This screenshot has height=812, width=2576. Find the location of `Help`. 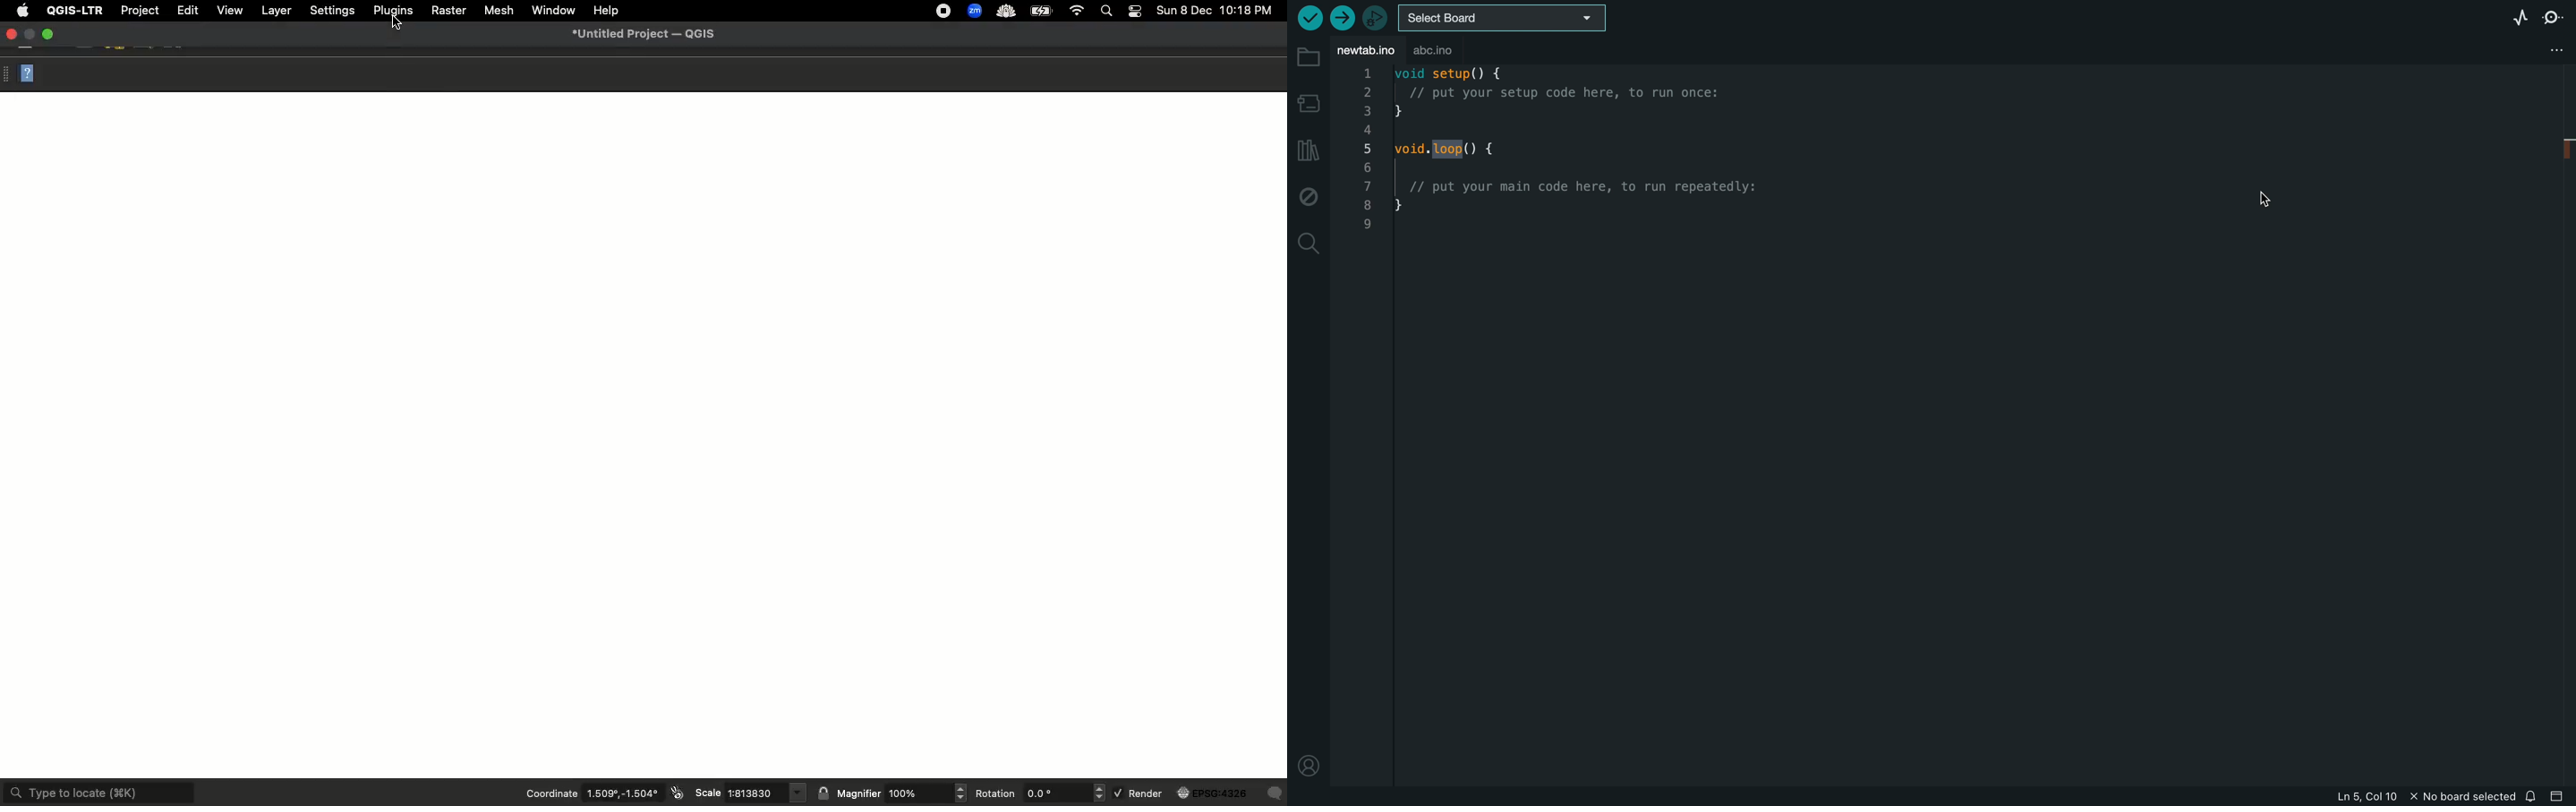

Help is located at coordinates (608, 9).